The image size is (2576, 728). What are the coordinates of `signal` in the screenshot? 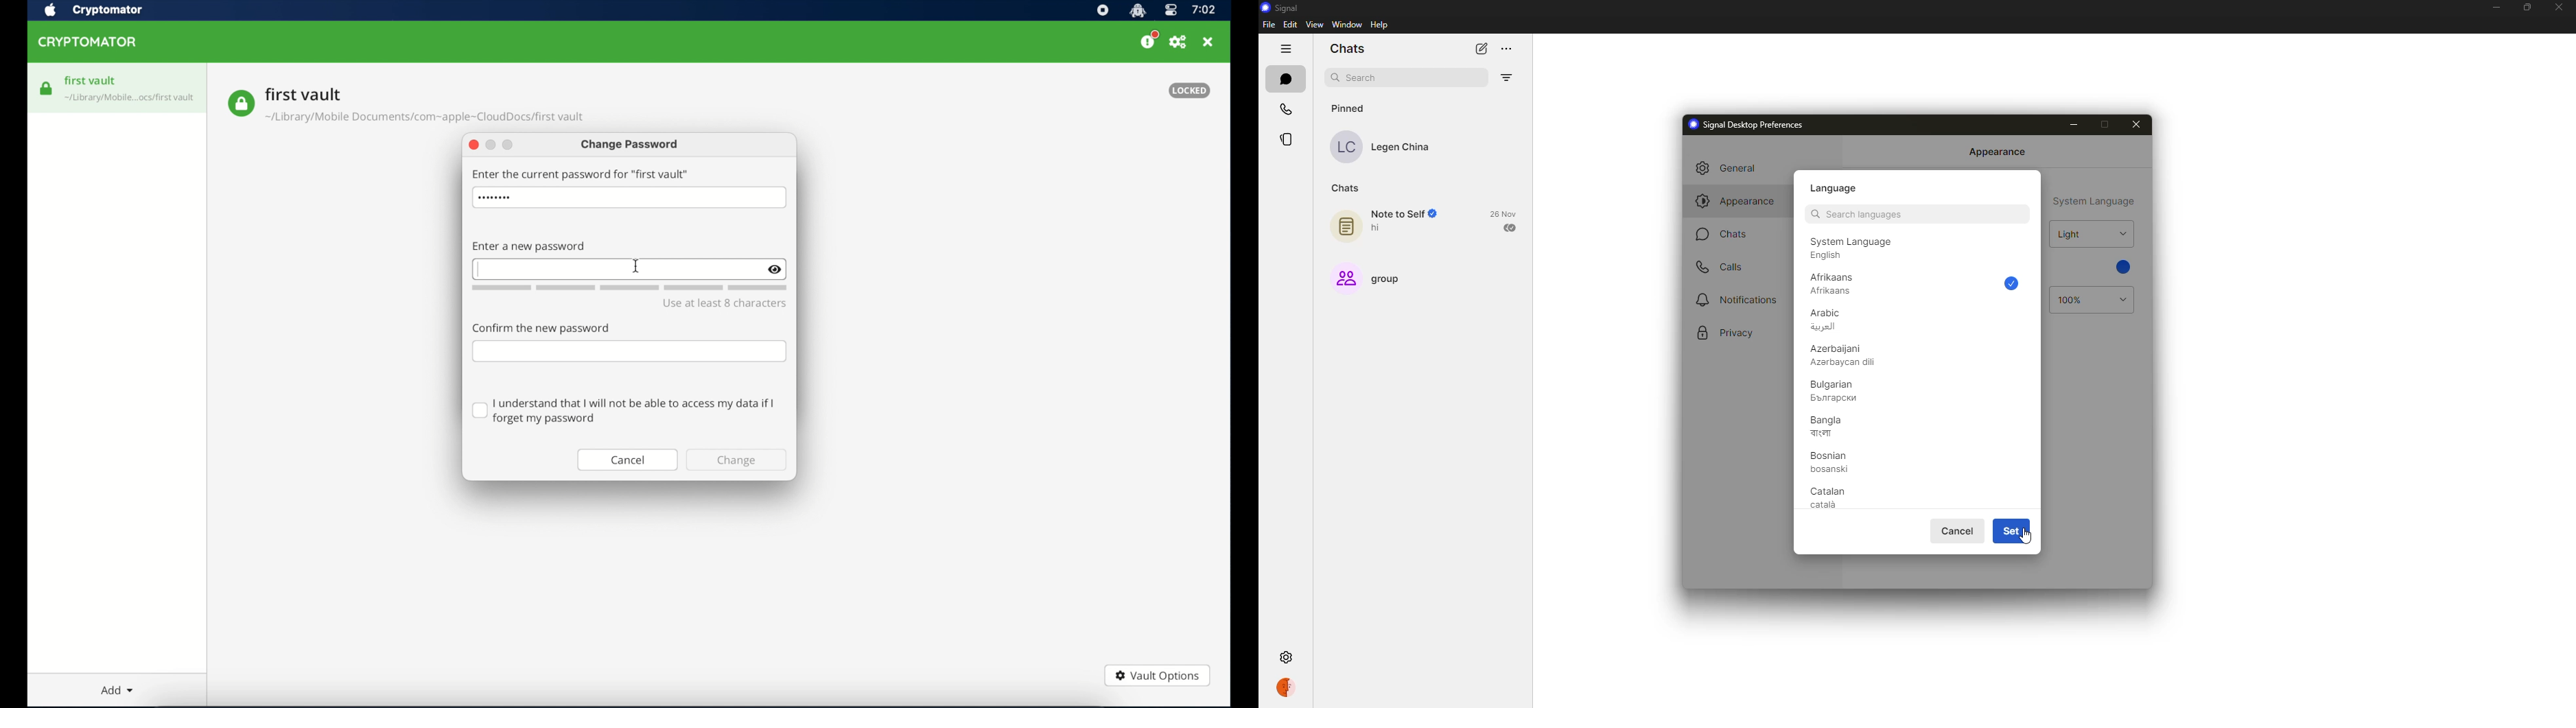 It's located at (1280, 7).